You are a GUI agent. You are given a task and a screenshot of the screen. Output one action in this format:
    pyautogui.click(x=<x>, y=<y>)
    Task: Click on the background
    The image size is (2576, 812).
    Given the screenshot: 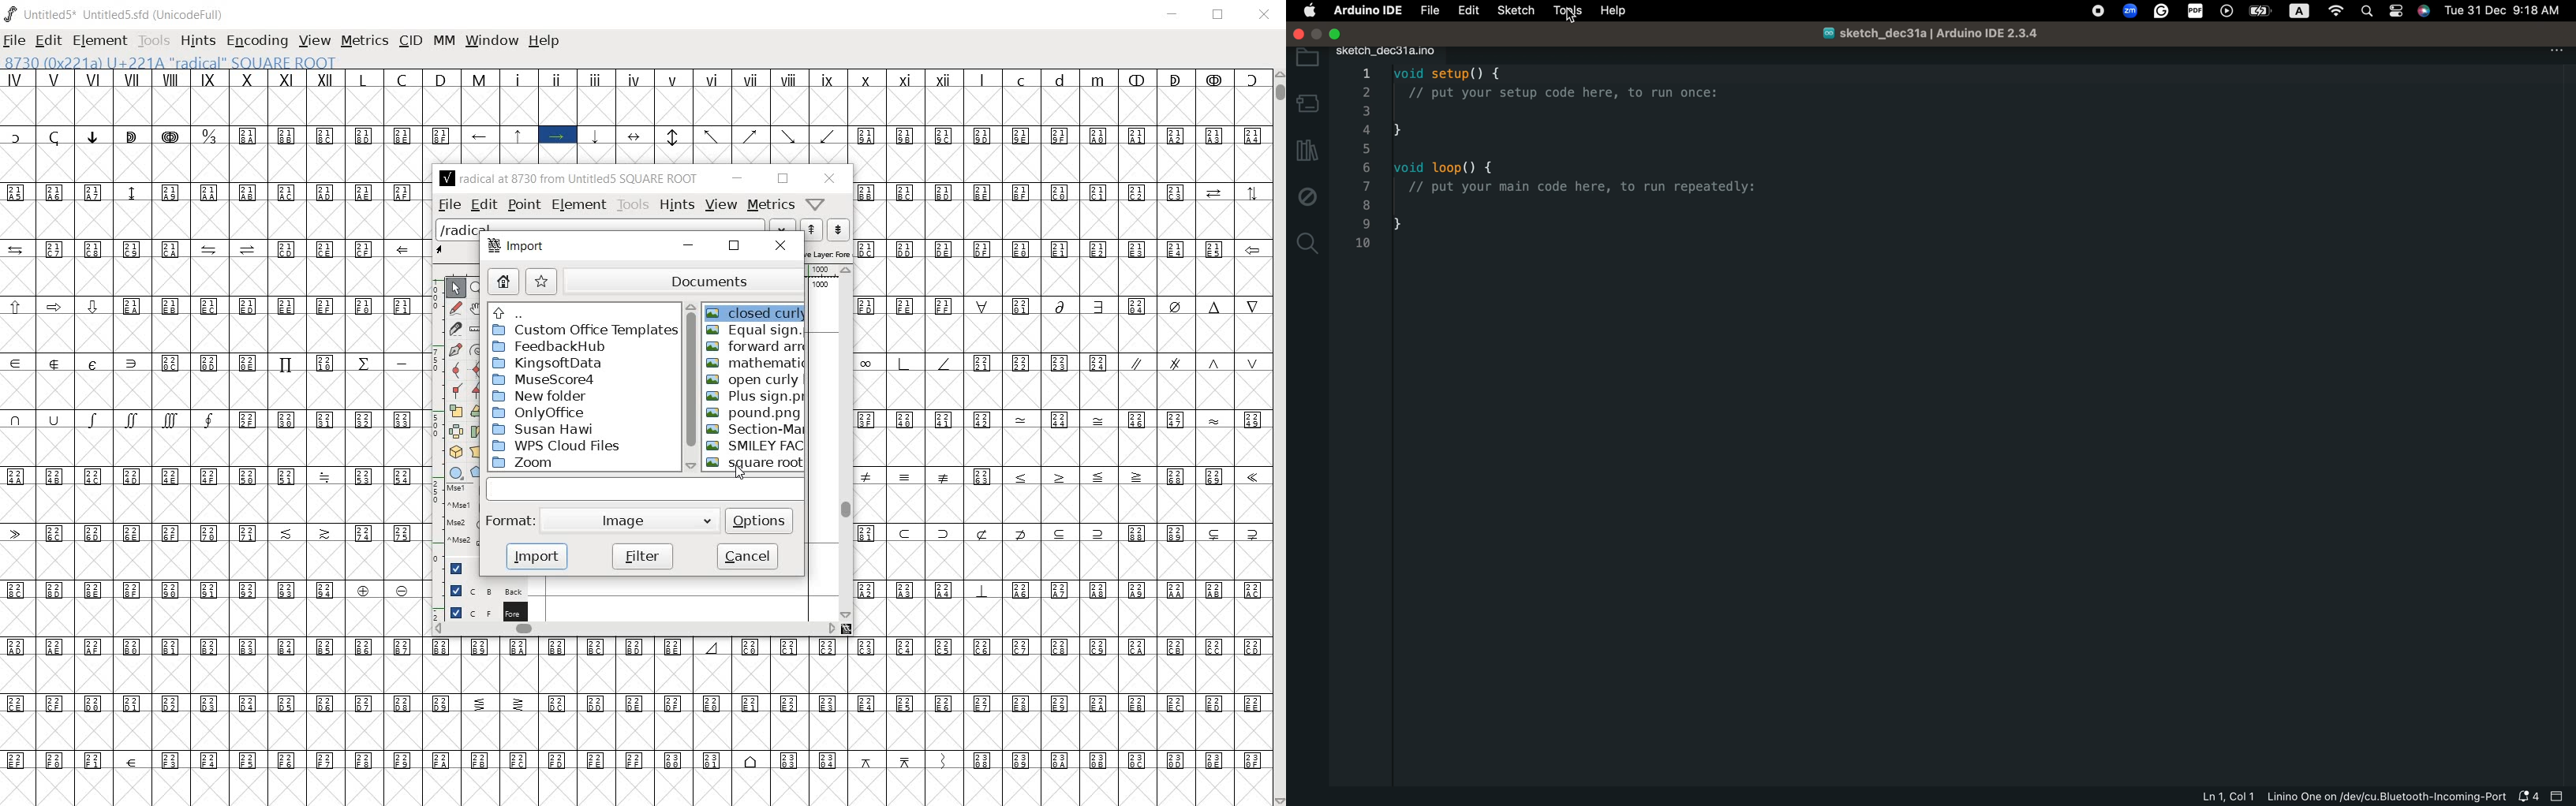 What is the action you would take?
    pyautogui.click(x=479, y=591)
    